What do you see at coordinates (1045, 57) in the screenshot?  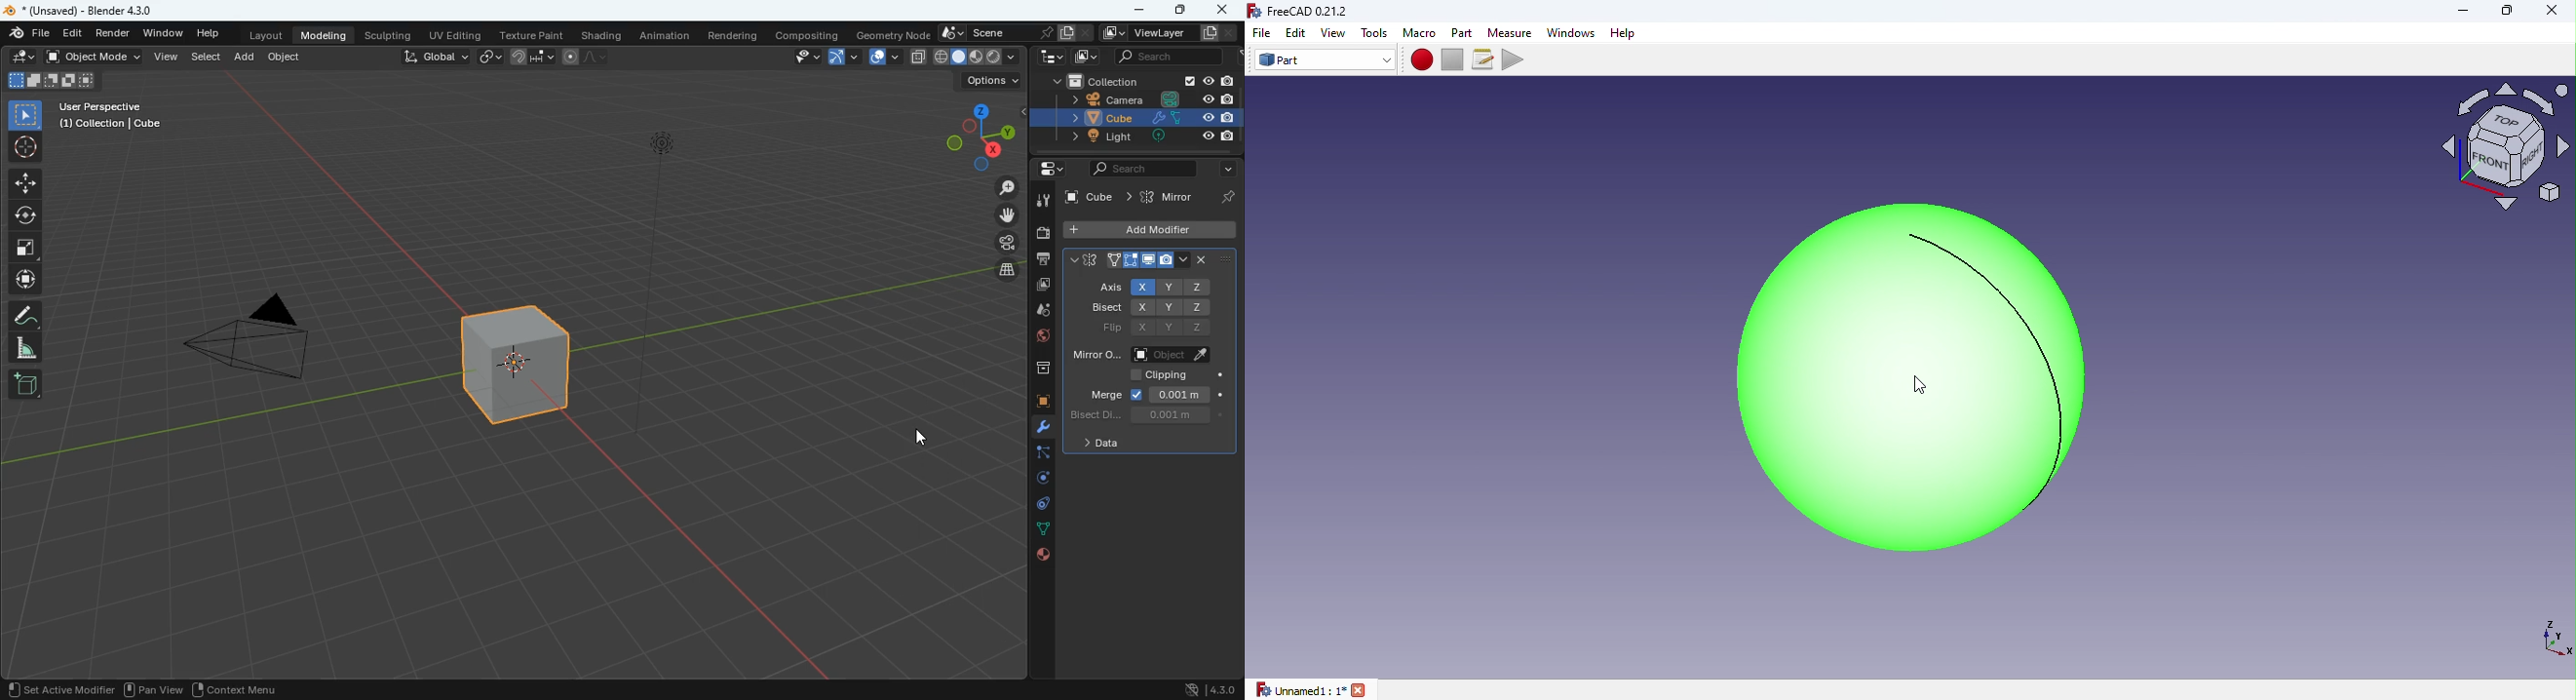 I see `tech` at bounding box center [1045, 57].